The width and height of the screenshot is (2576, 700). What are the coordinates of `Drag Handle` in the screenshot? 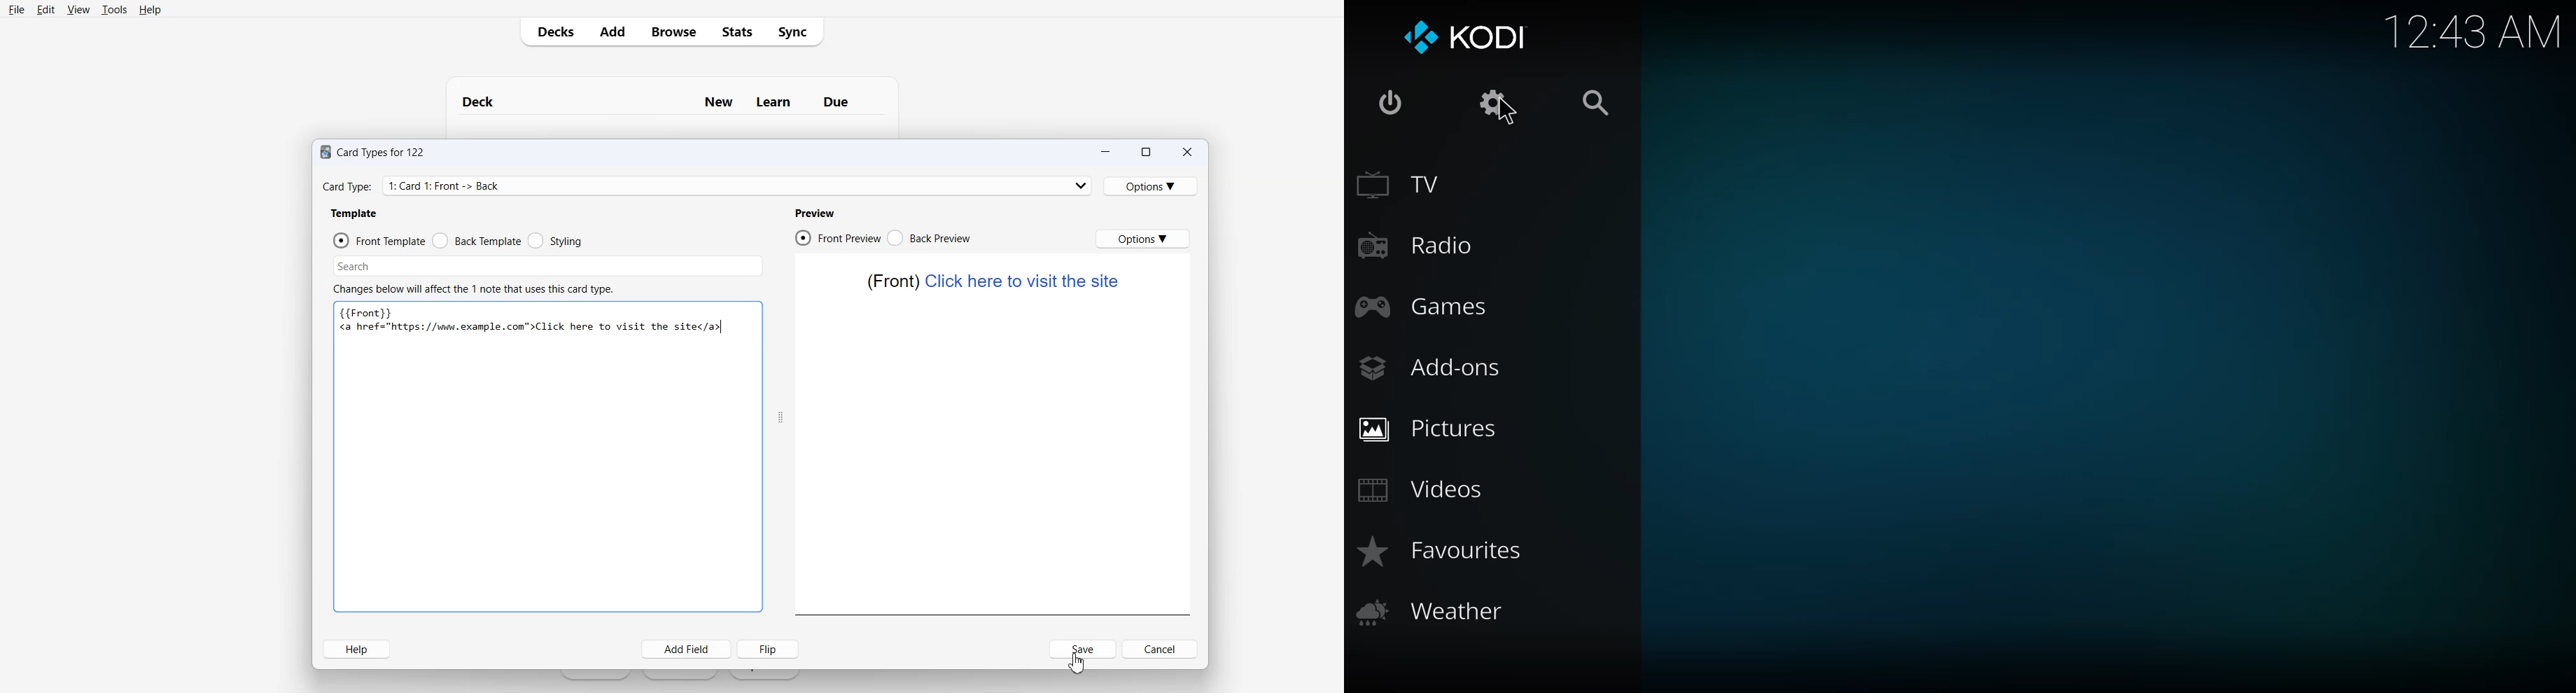 It's located at (780, 419).